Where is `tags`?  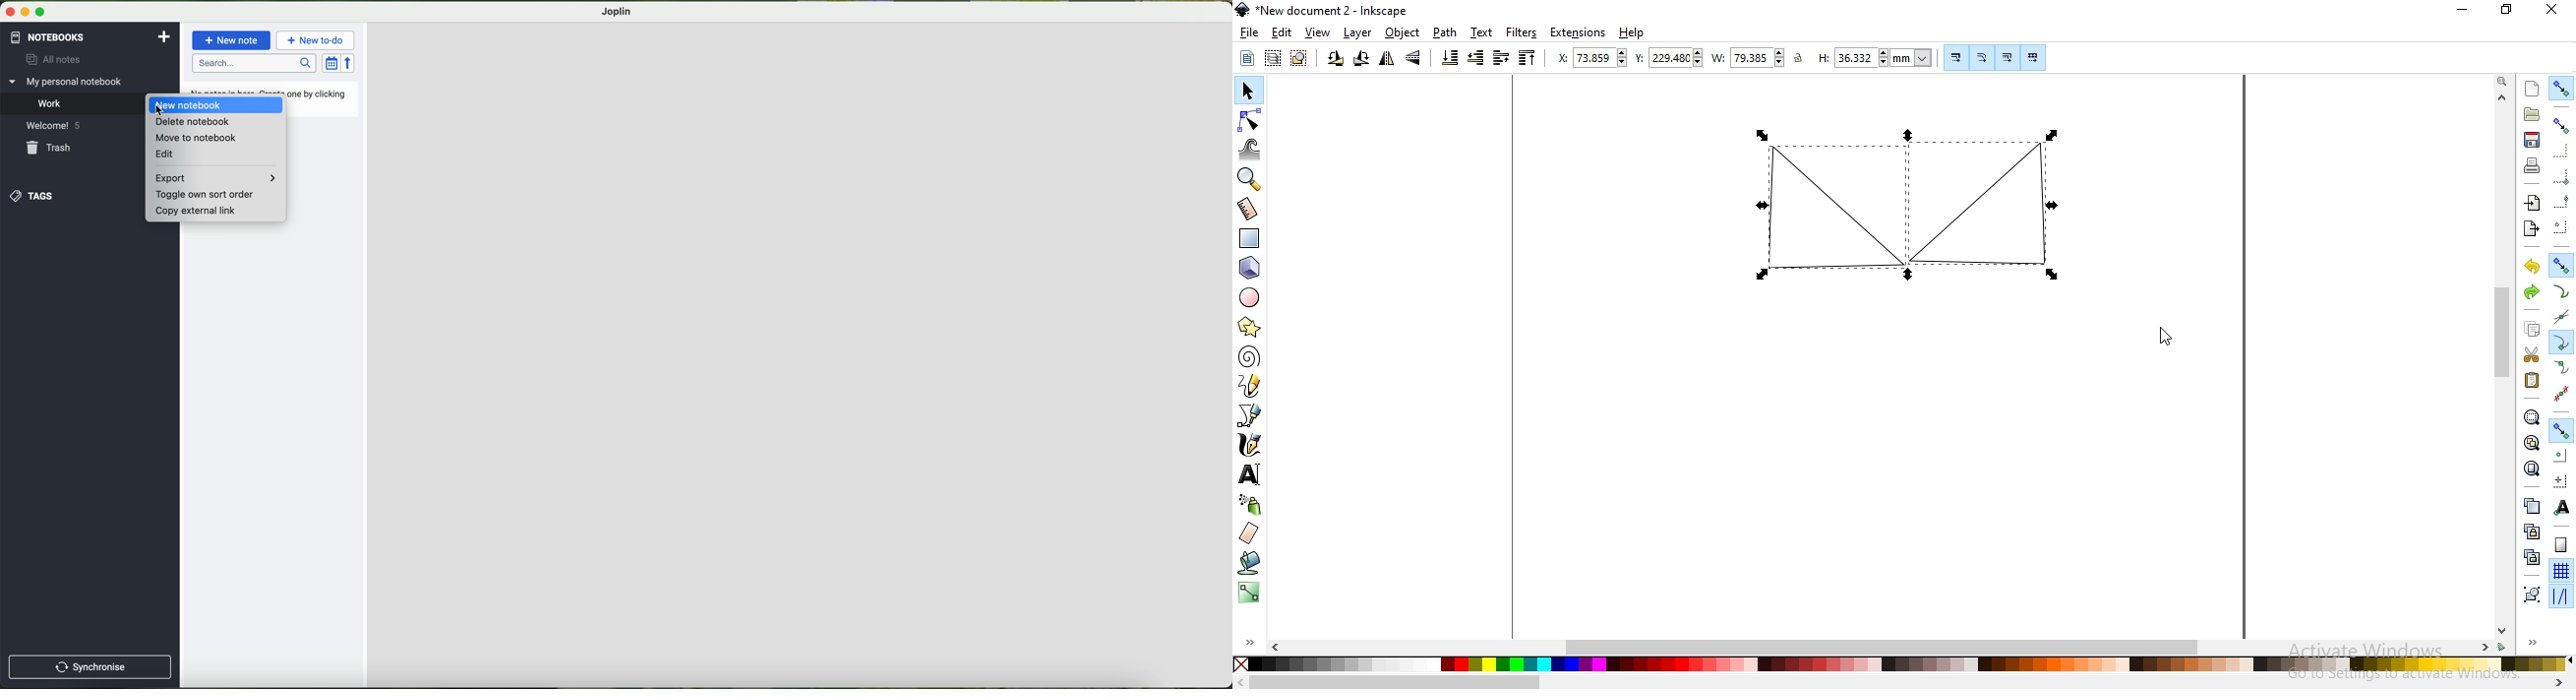
tags is located at coordinates (34, 195).